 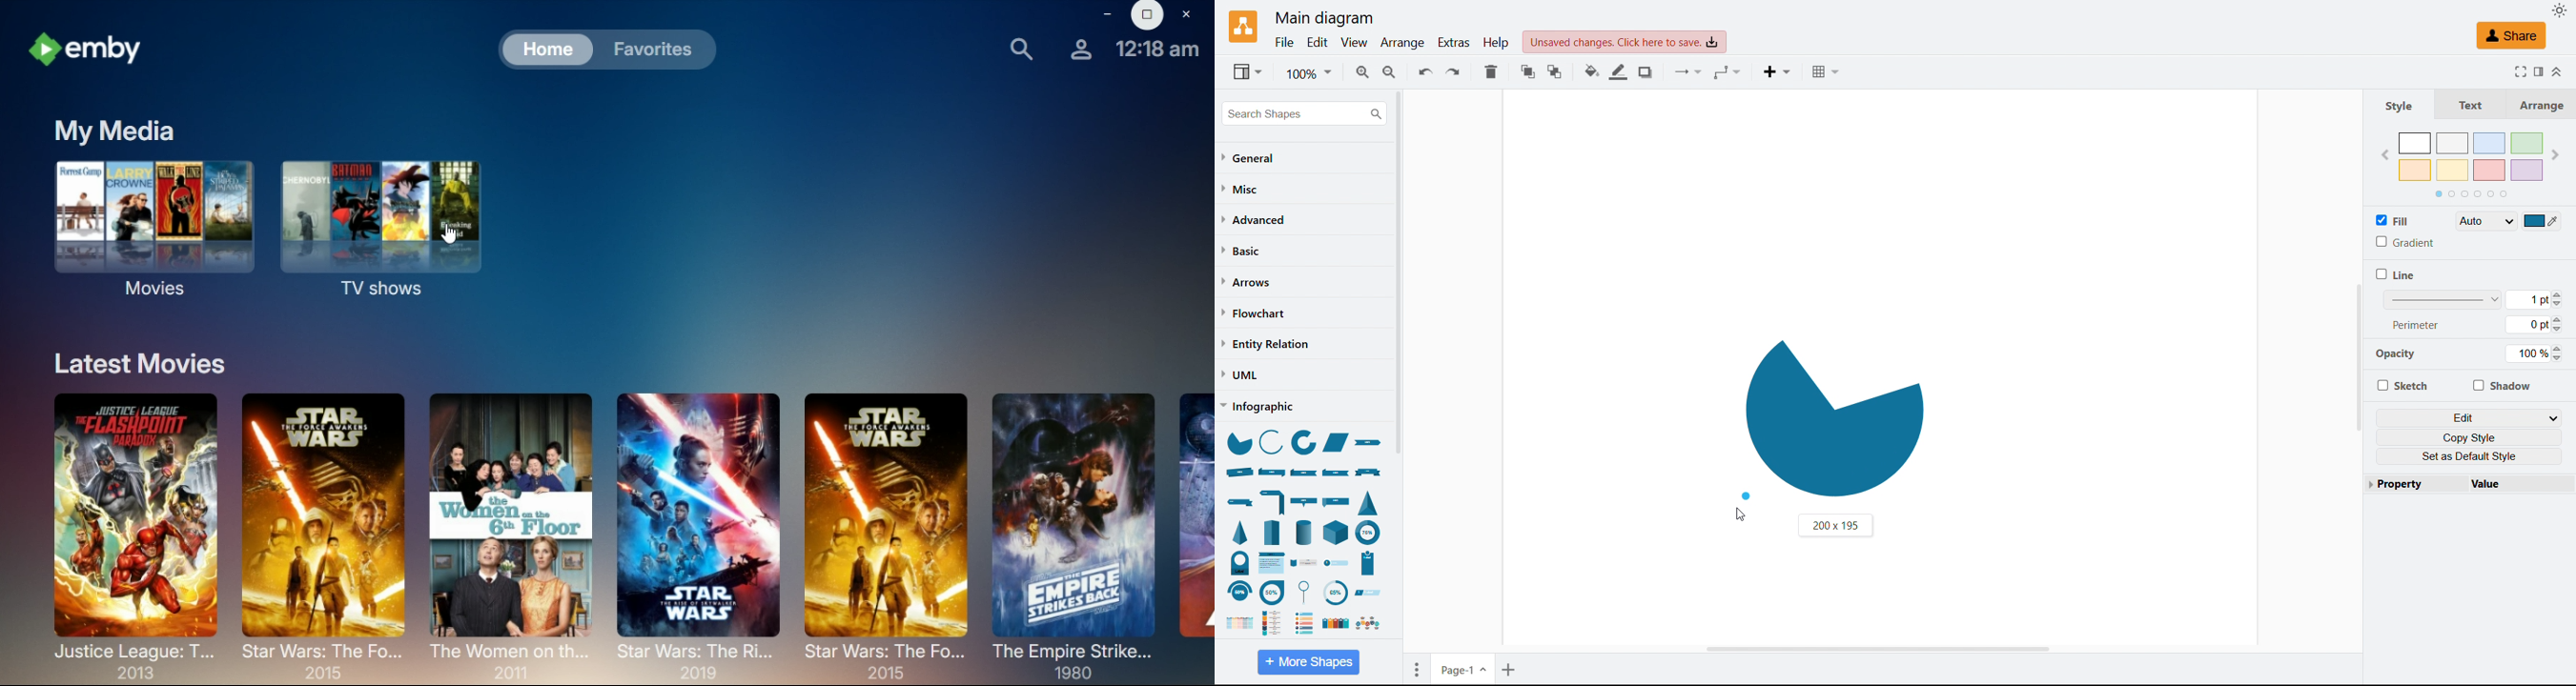 I want to click on Extras , so click(x=1455, y=43).